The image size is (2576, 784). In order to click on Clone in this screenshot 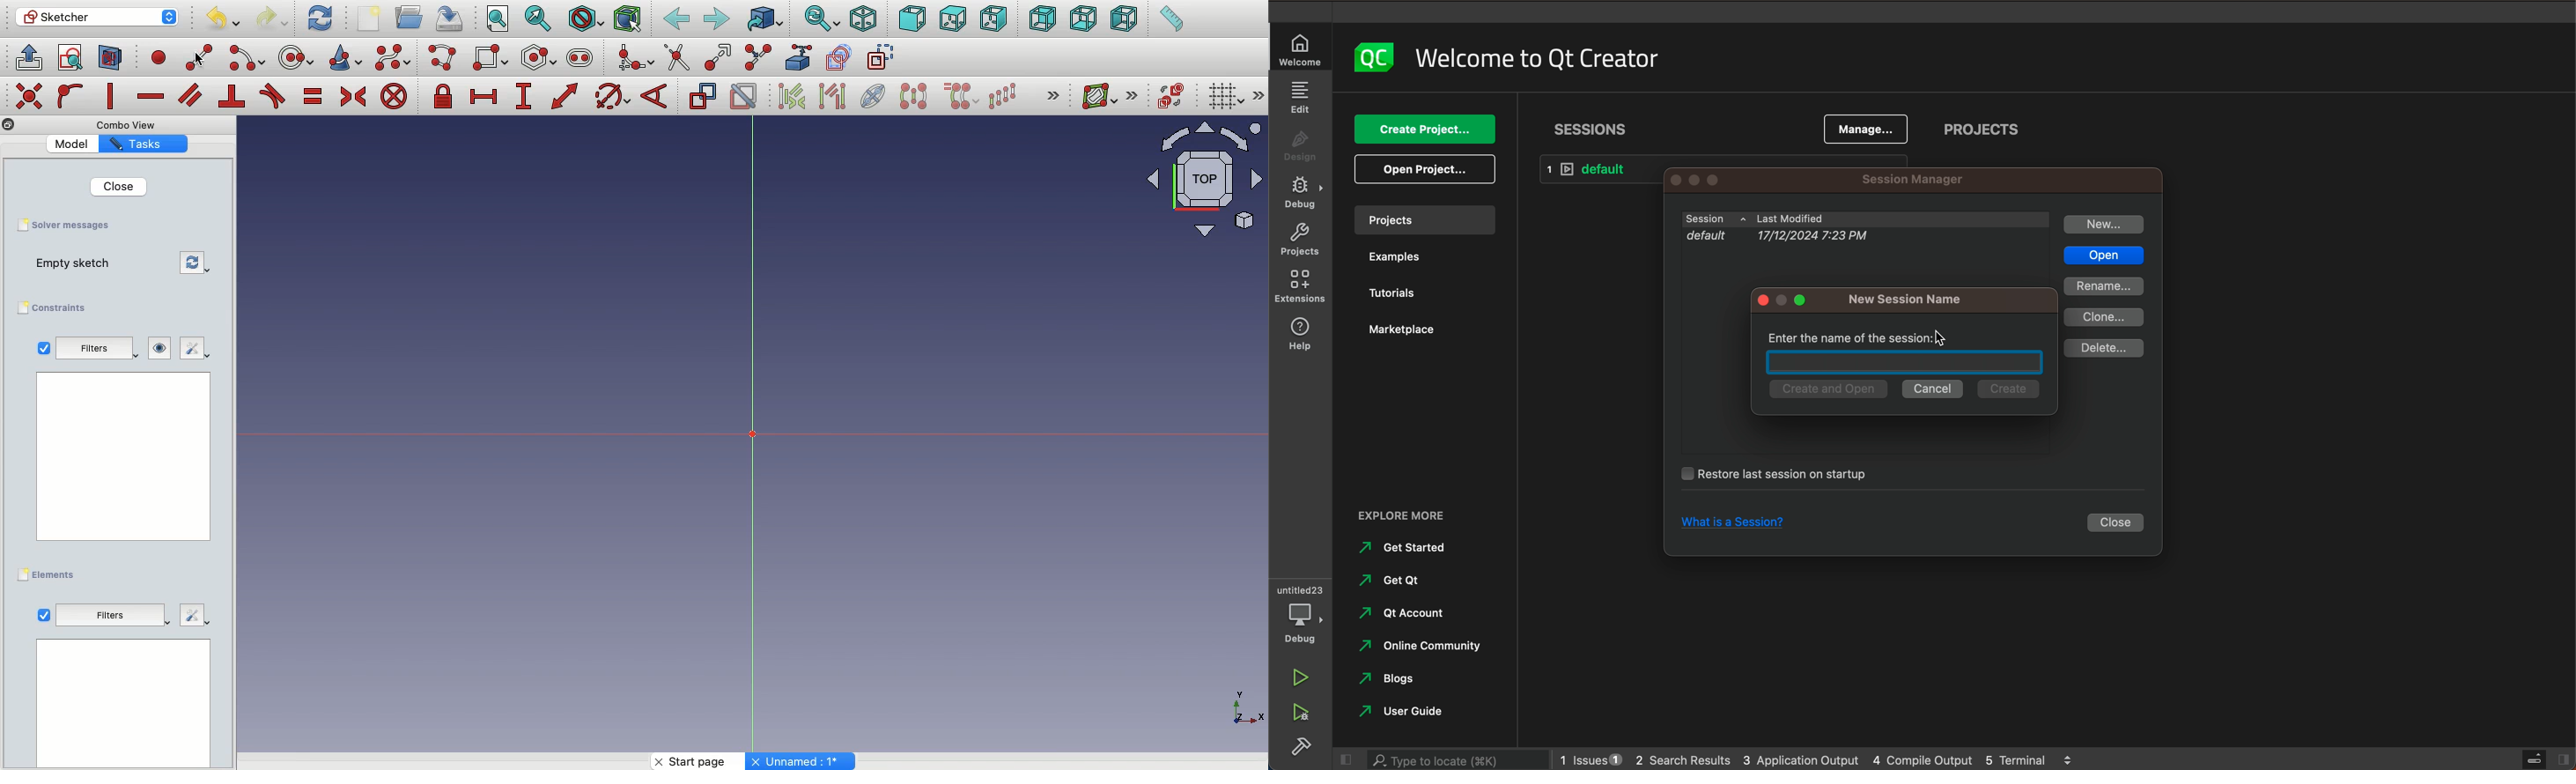, I will do `click(963, 98)`.